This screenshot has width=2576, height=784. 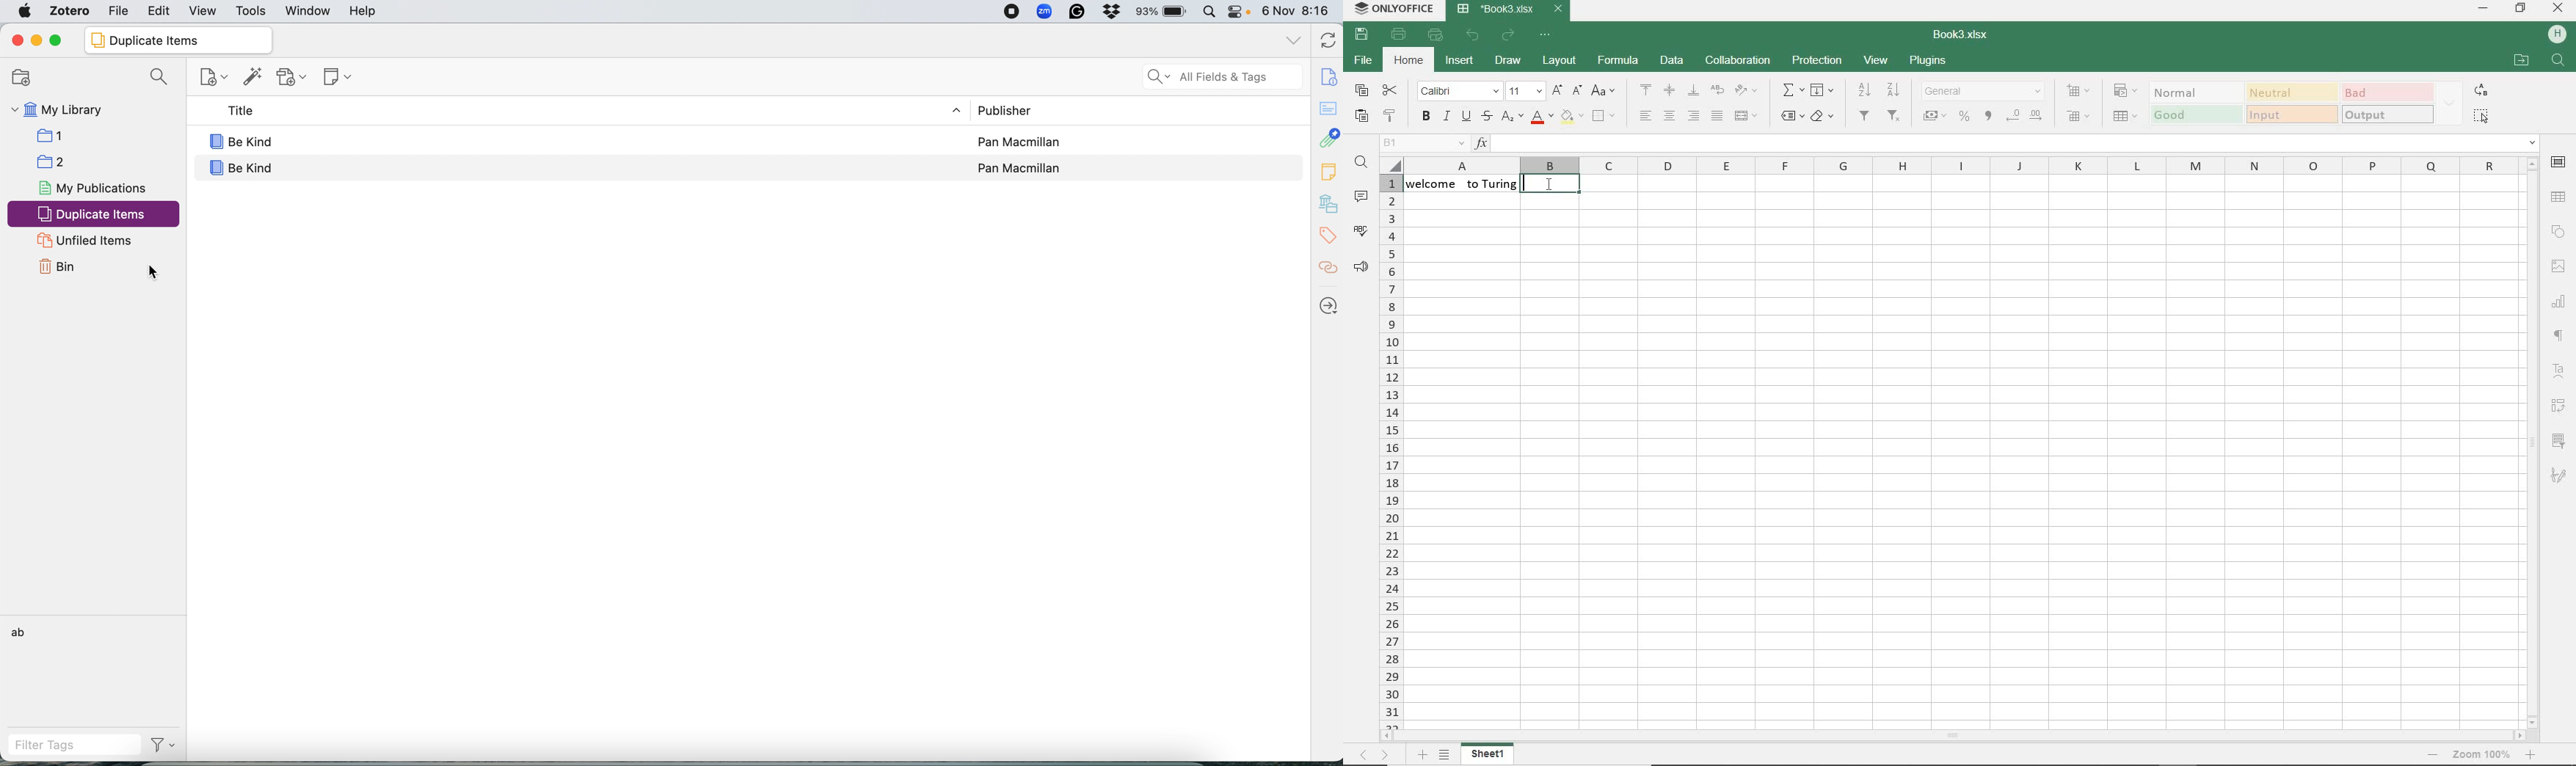 I want to click on sheet1, so click(x=1487, y=756).